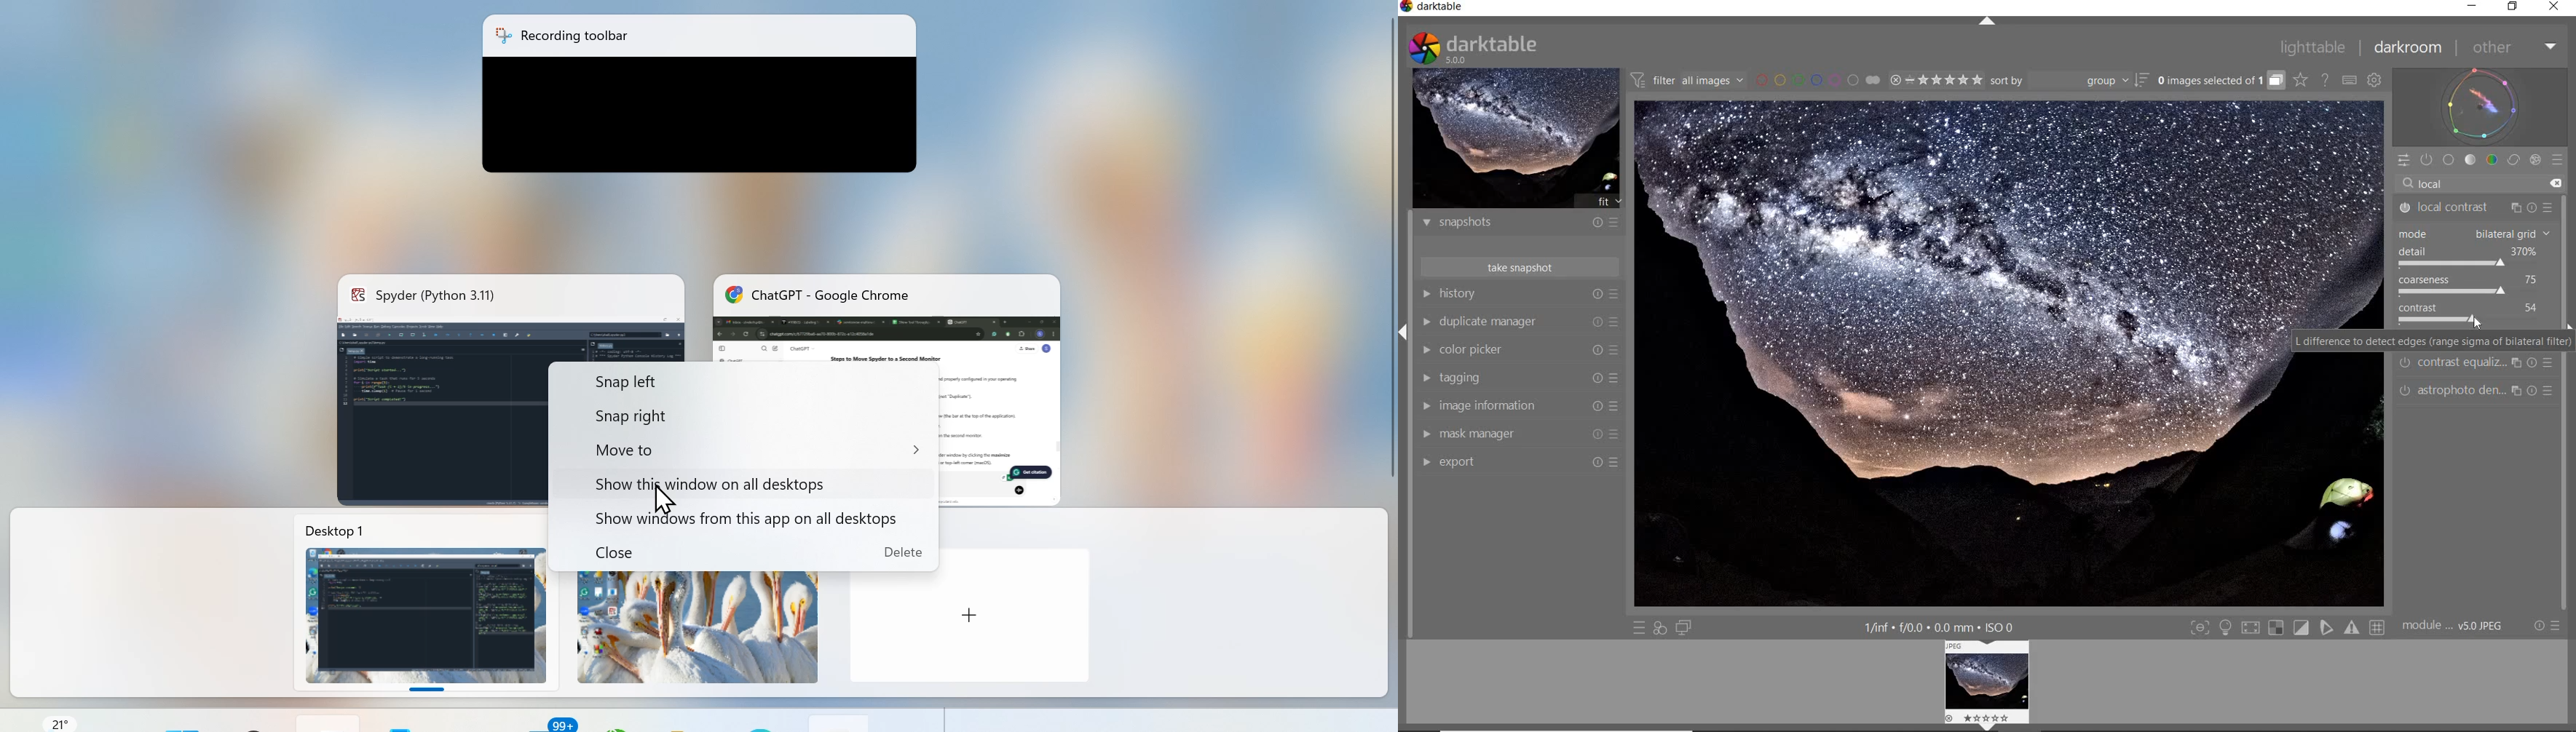  Describe the element at coordinates (1641, 628) in the screenshot. I see `QUICK ACCESS TO PRESET` at that location.